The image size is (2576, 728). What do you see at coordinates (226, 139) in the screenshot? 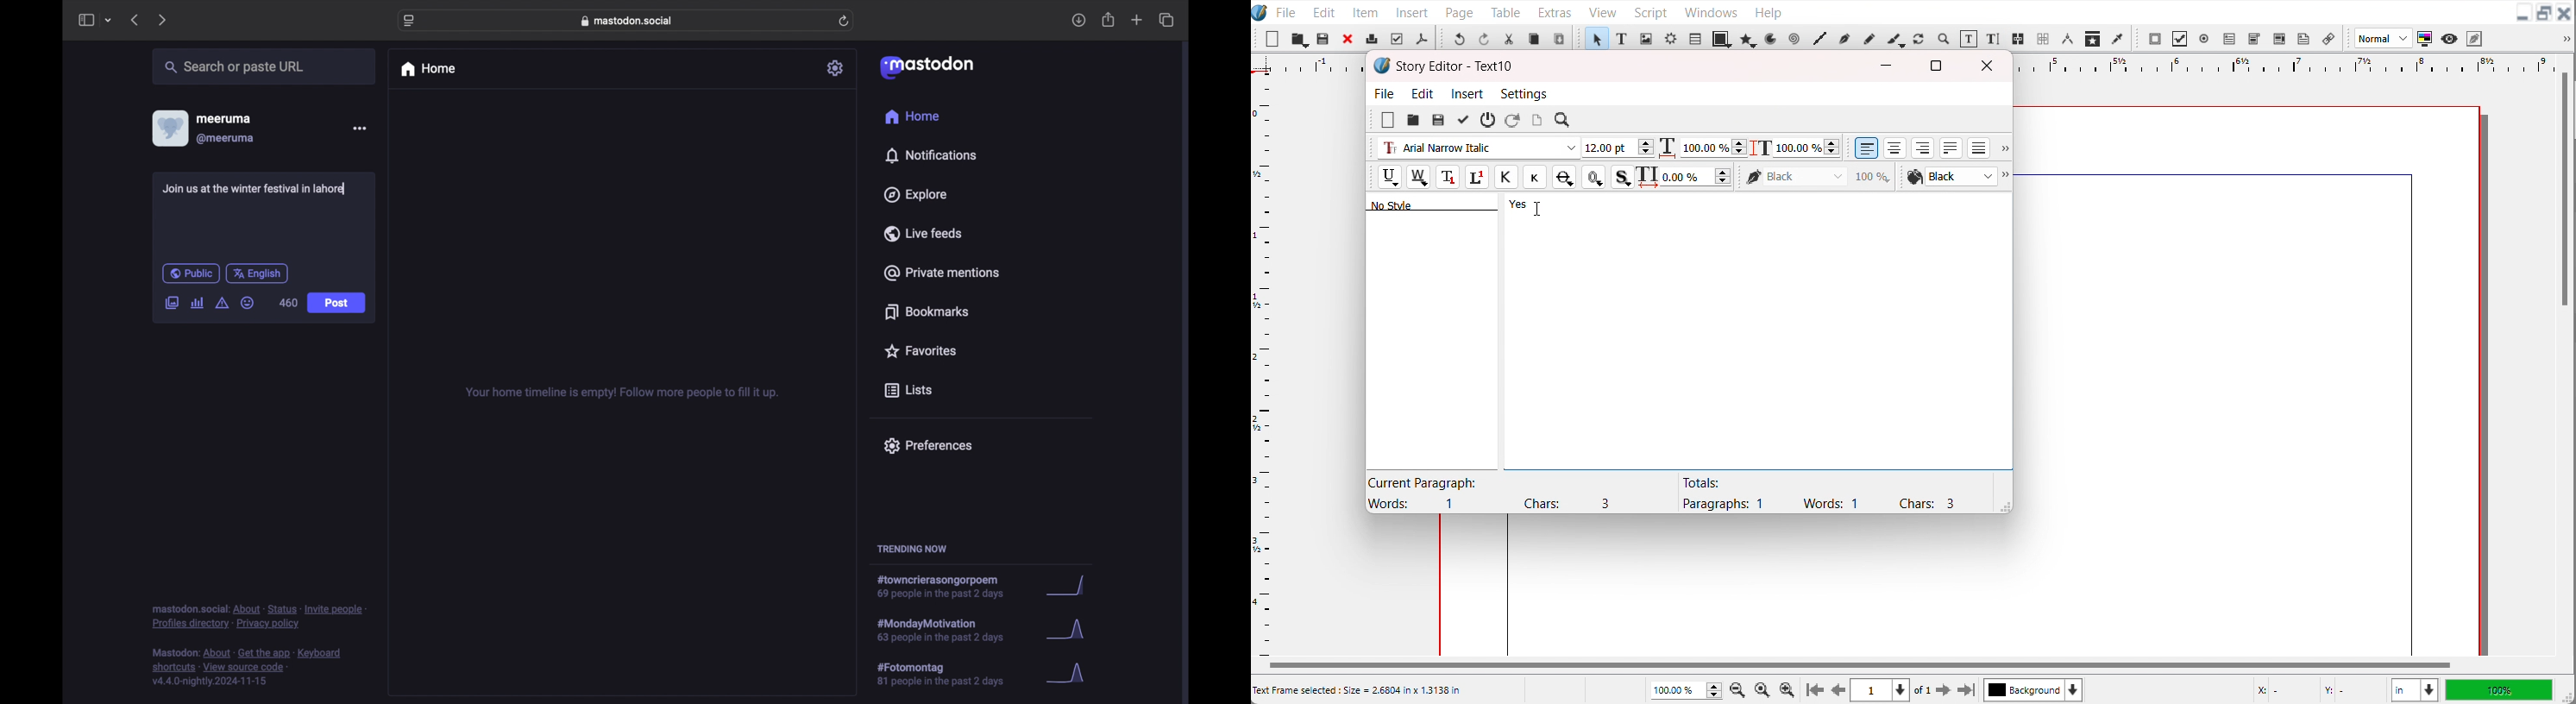
I see `@meeruma` at bounding box center [226, 139].